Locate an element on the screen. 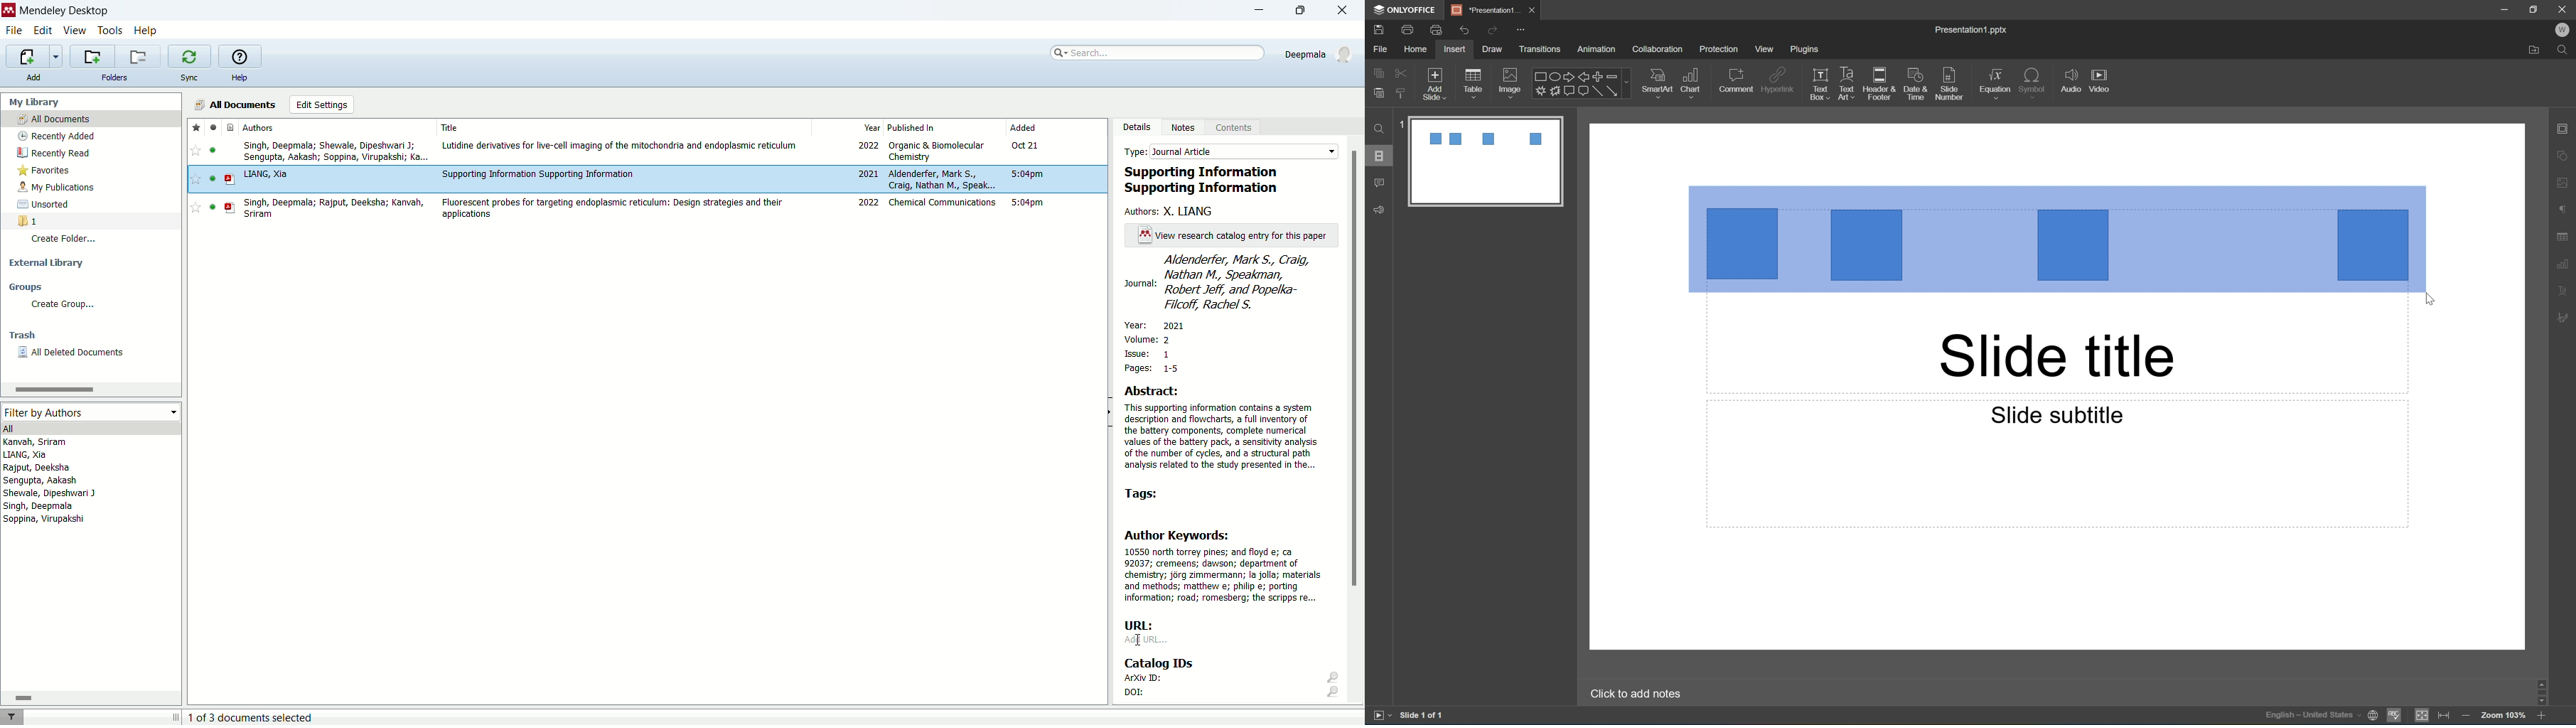 The width and height of the screenshot is (2576, 728). chart is located at coordinates (1694, 81).